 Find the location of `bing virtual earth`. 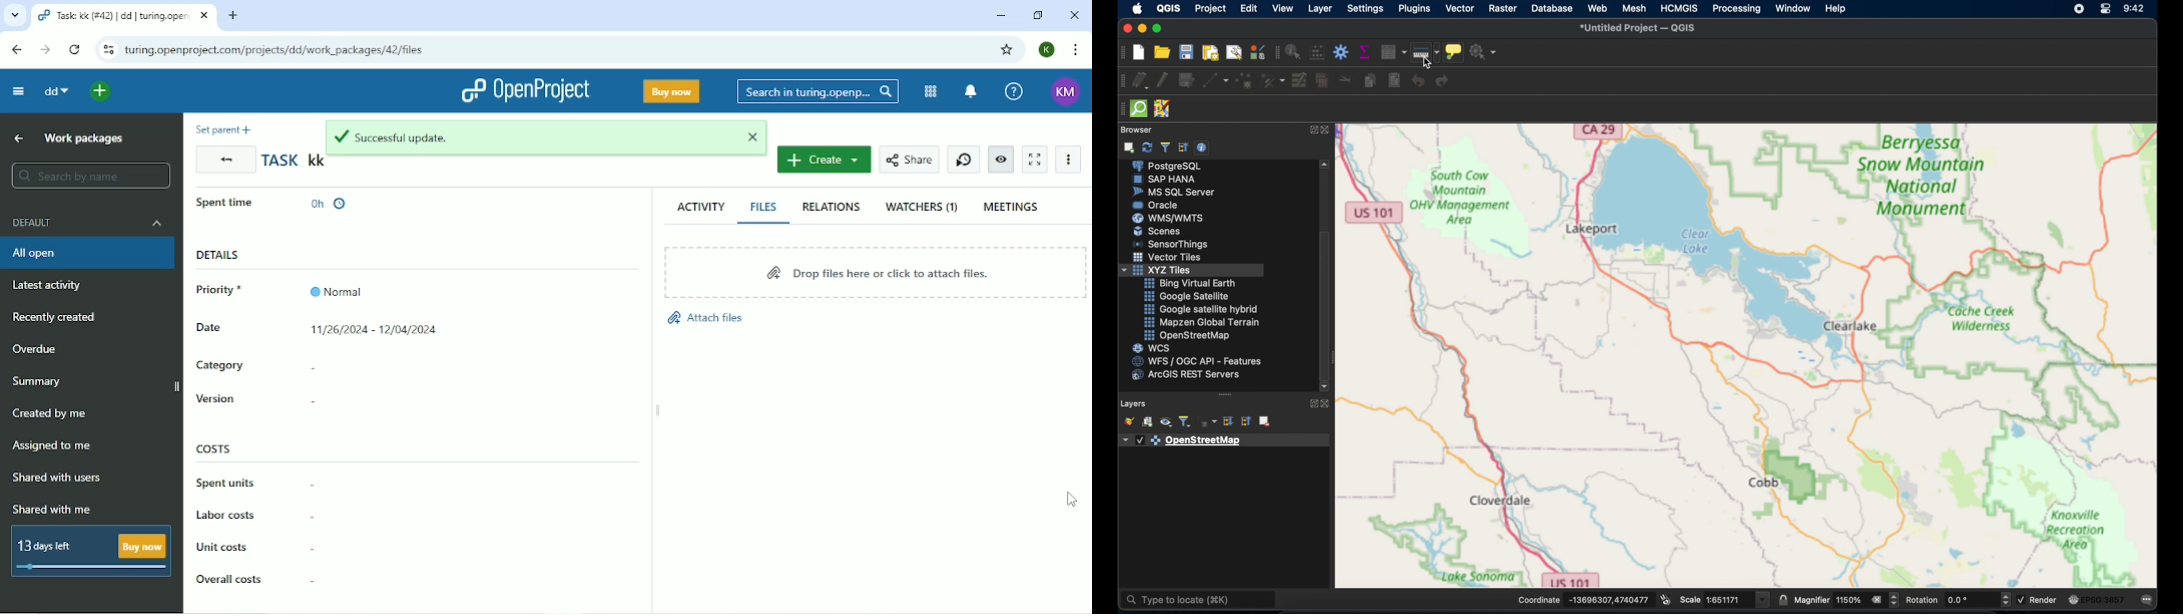

bing virtual earth is located at coordinates (1190, 283).